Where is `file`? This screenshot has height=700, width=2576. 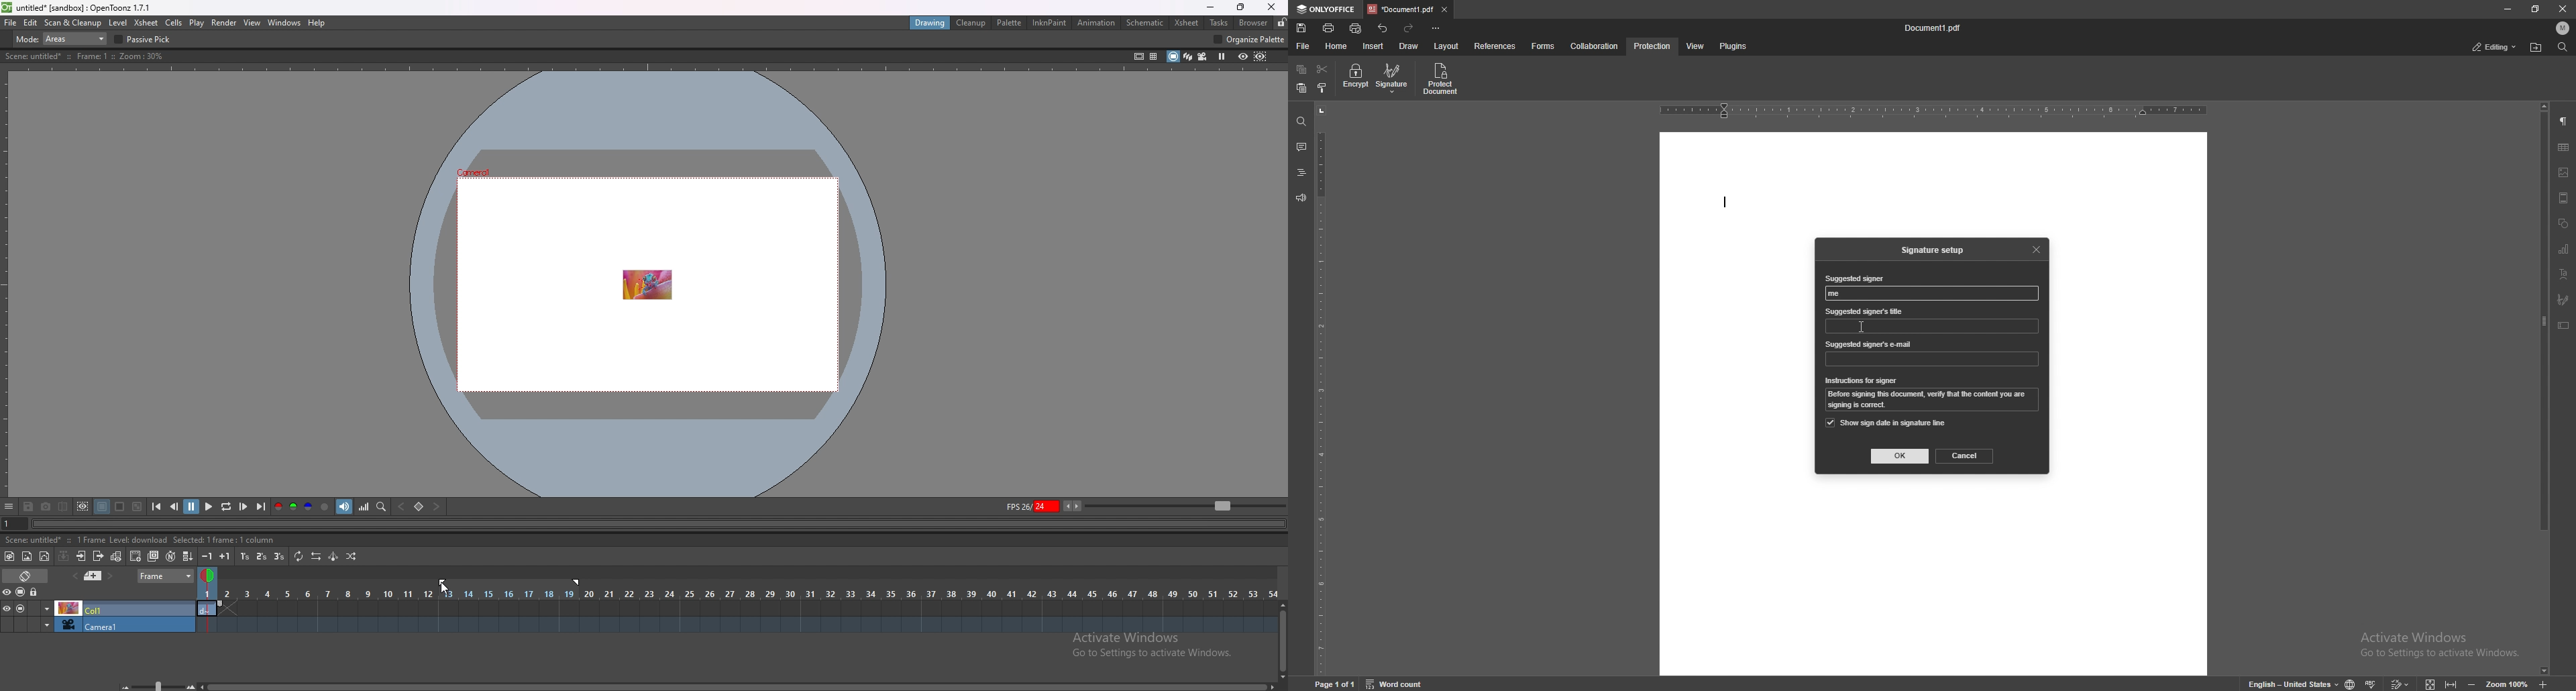 file is located at coordinates (11, 23).